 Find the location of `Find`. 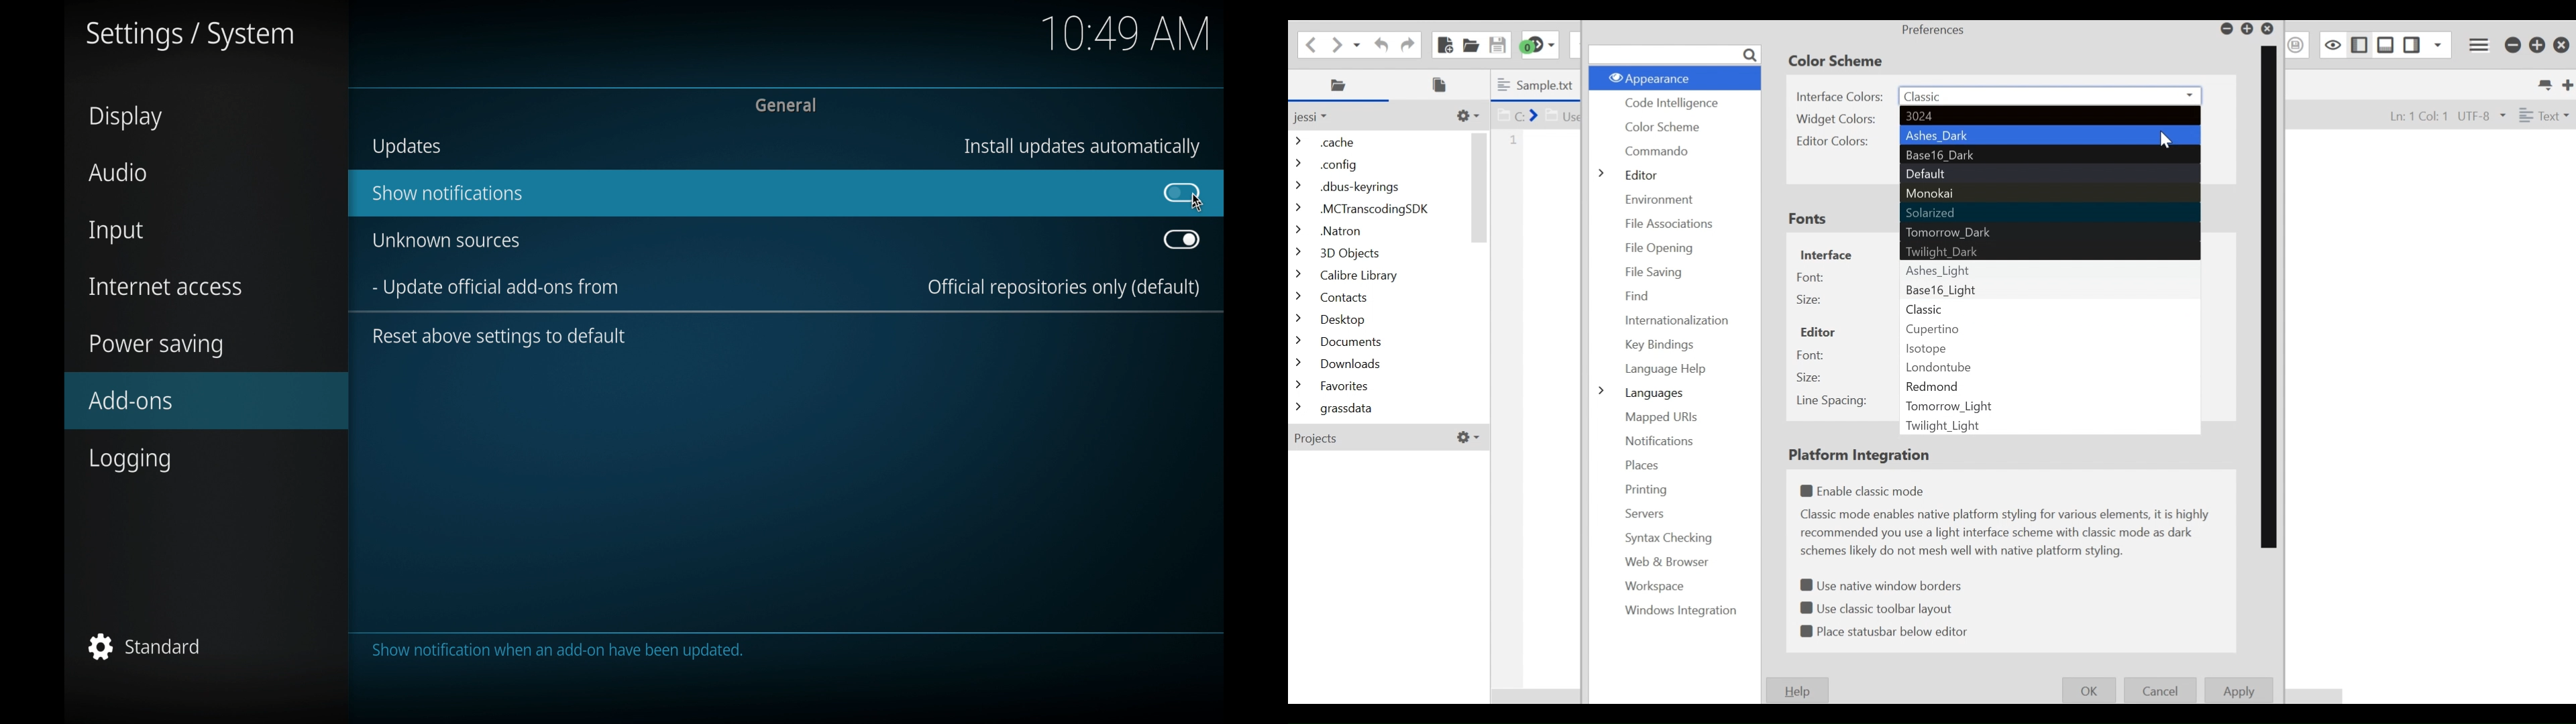

Find is located at coordinates (1639, 295).